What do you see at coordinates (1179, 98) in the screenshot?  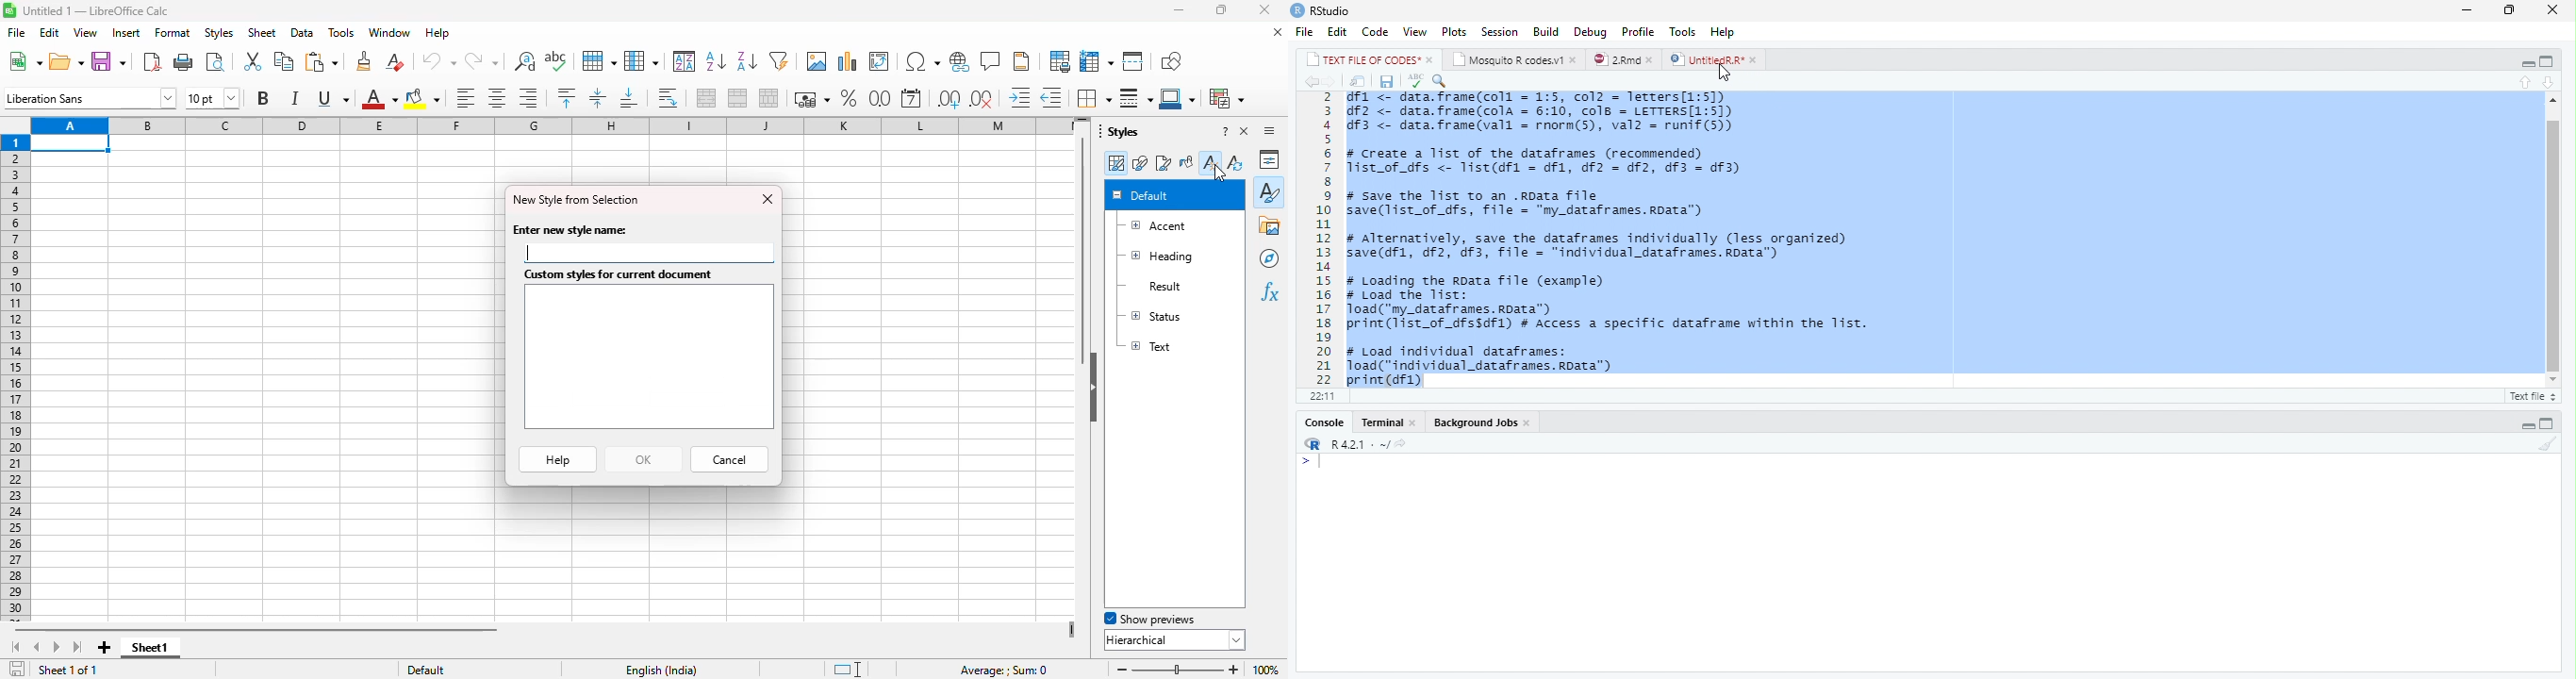 I see `border color` at bounding box center [1179, 98].